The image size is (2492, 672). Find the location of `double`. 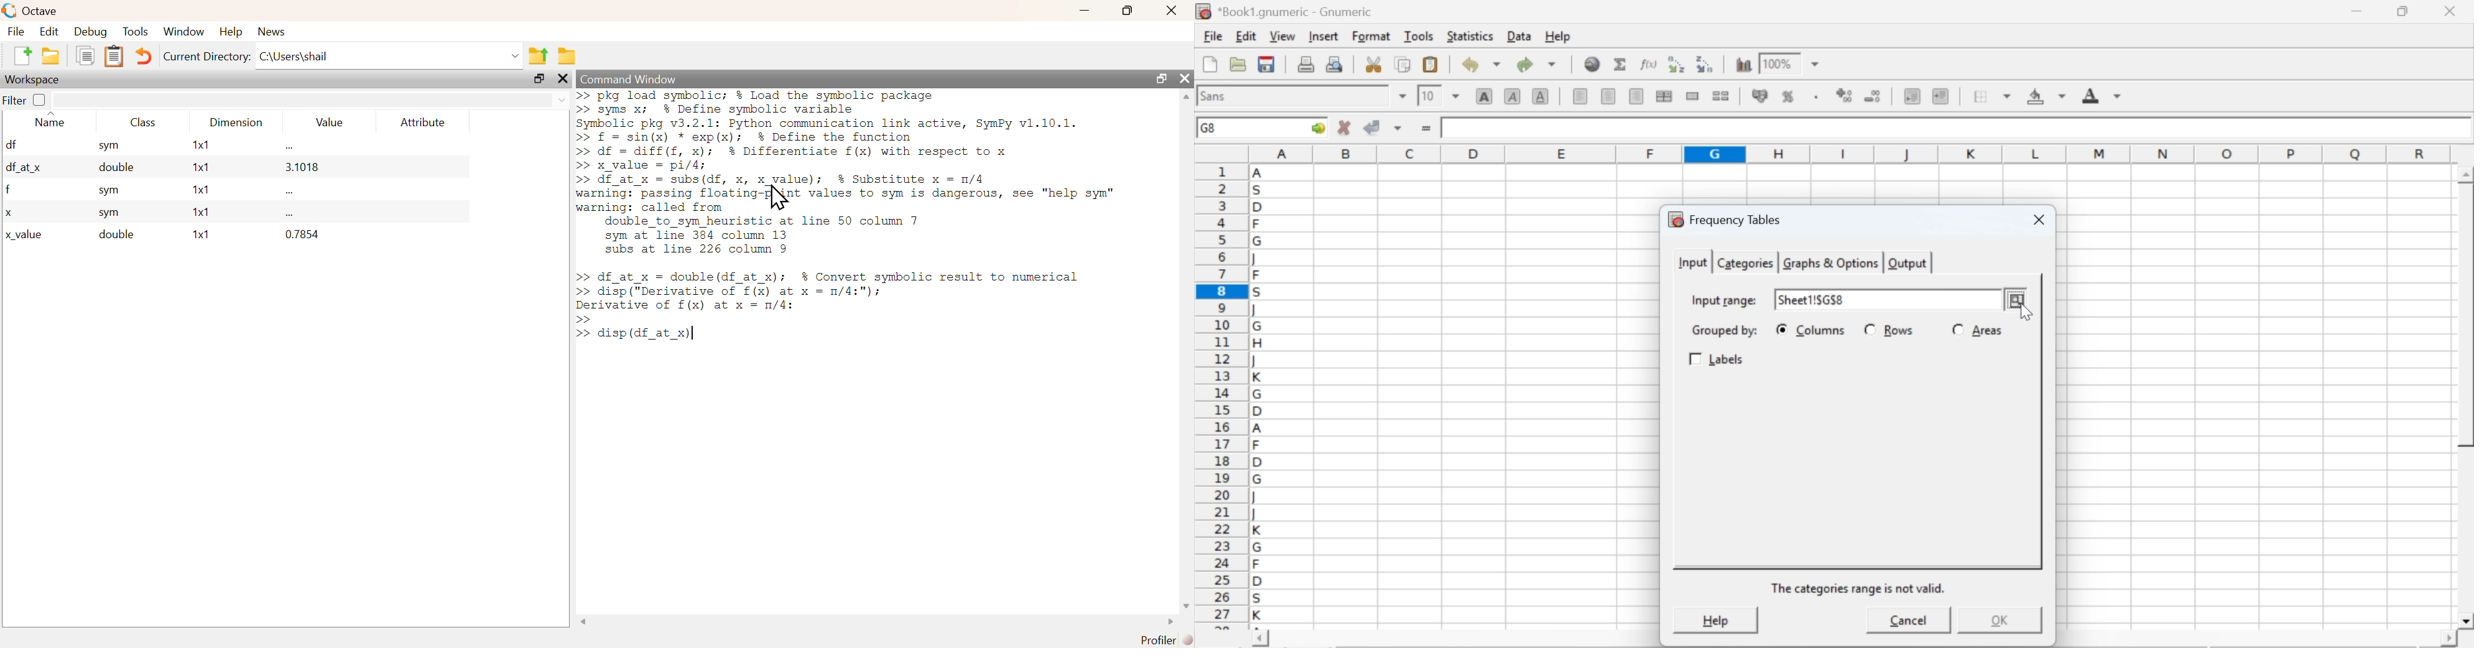

double is located at coordinates (114, 234).